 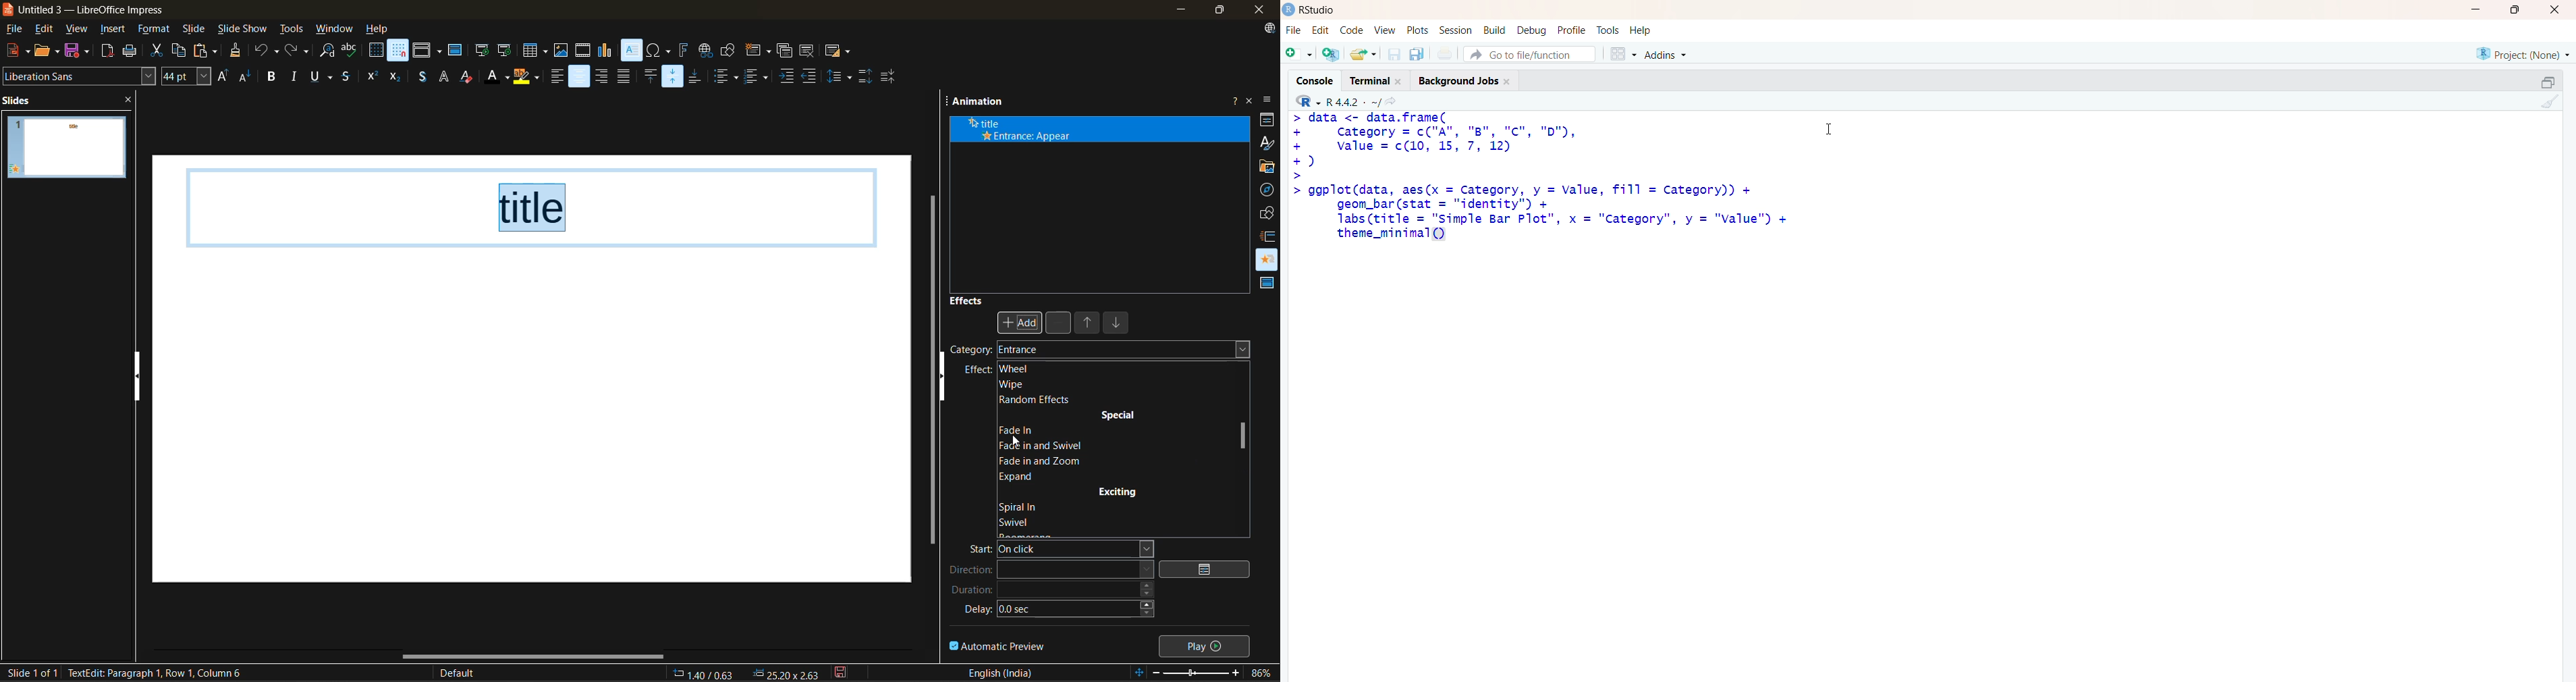 What do you see at coordinates (399, 50) in the screenshot?
I see `snap to grid` at bounding box center [399, 50].